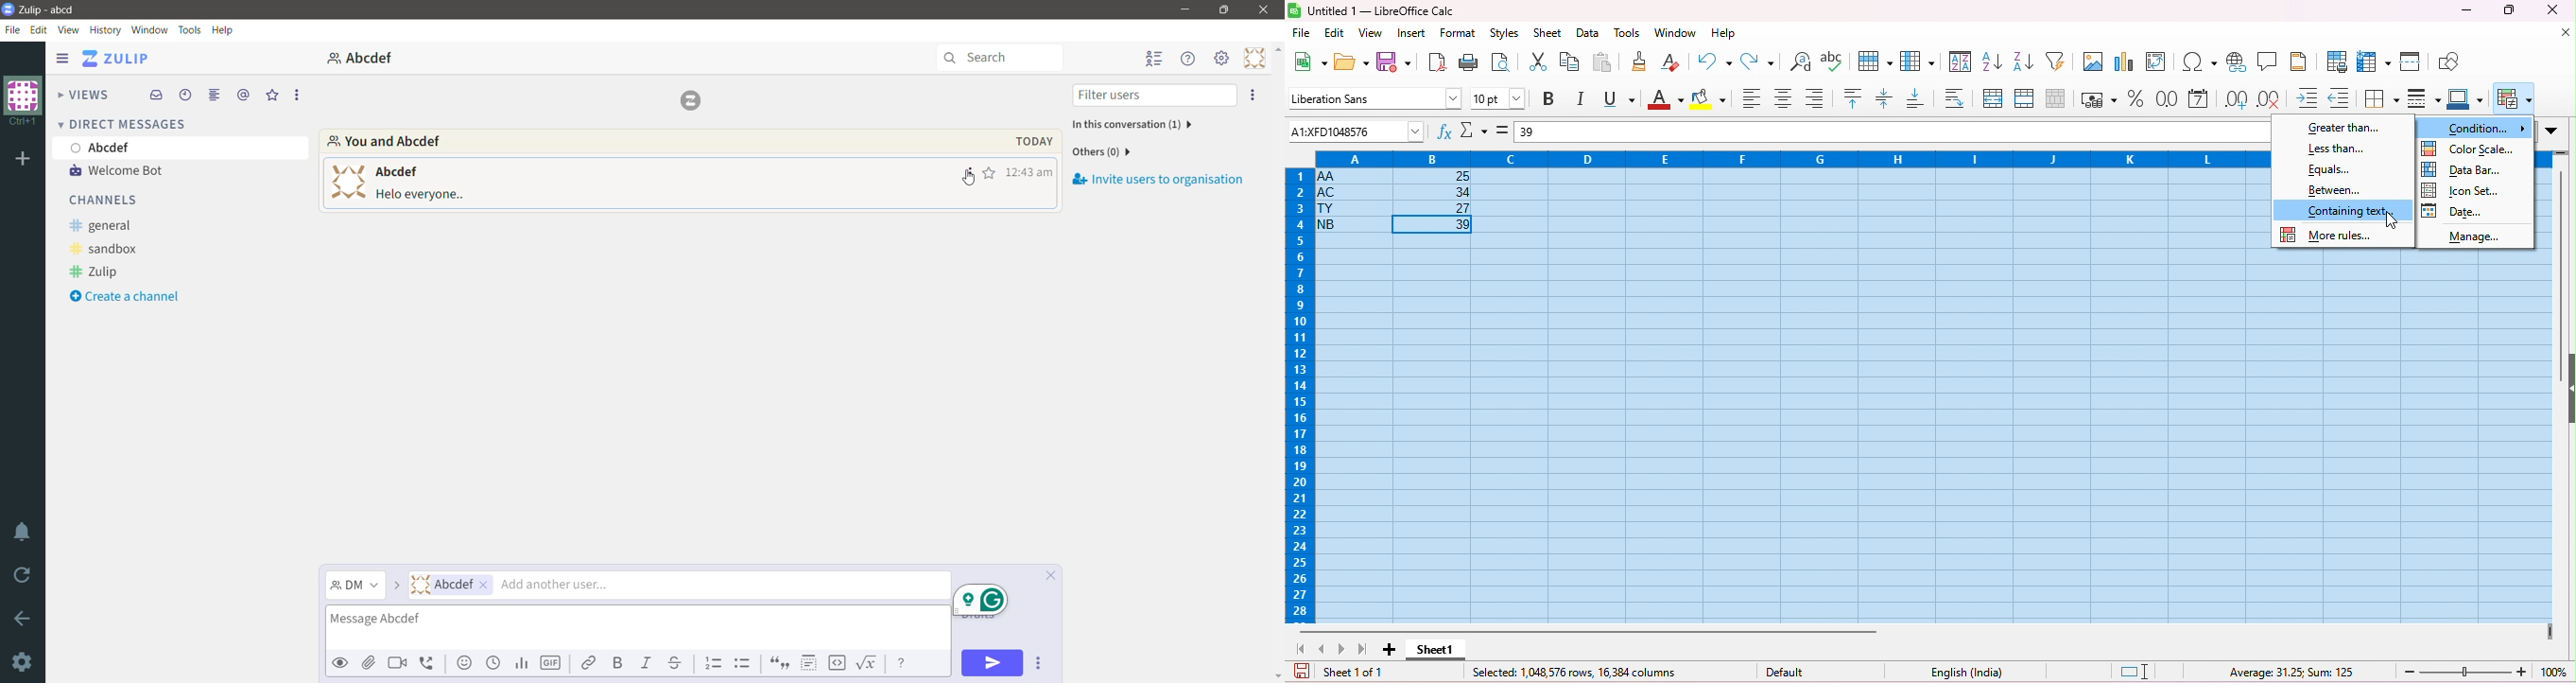 The width and height of the screenshot is (2576, 700). What do you see at coordinates (1323, 649) in the screenshot?
I see `previous sheet` at bounding box center [1323, 649].